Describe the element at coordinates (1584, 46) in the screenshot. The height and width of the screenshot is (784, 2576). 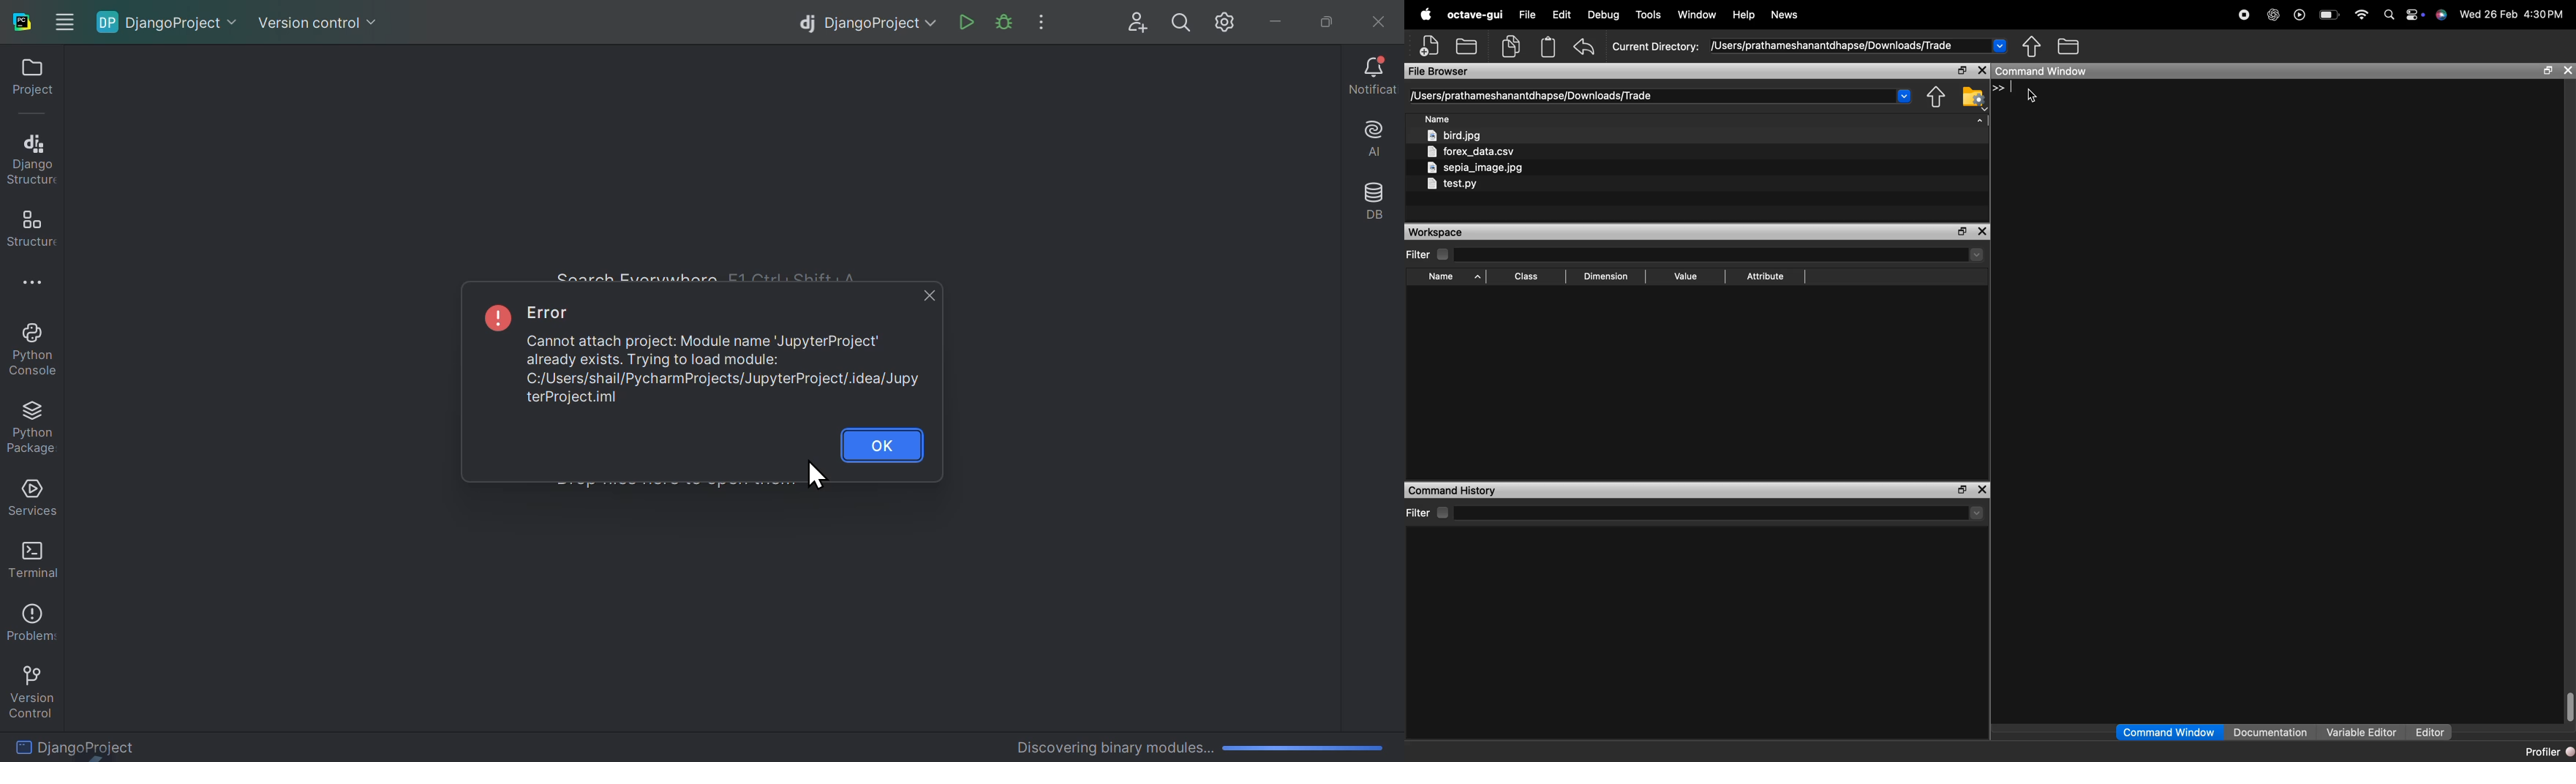
I see `undo` at that location.